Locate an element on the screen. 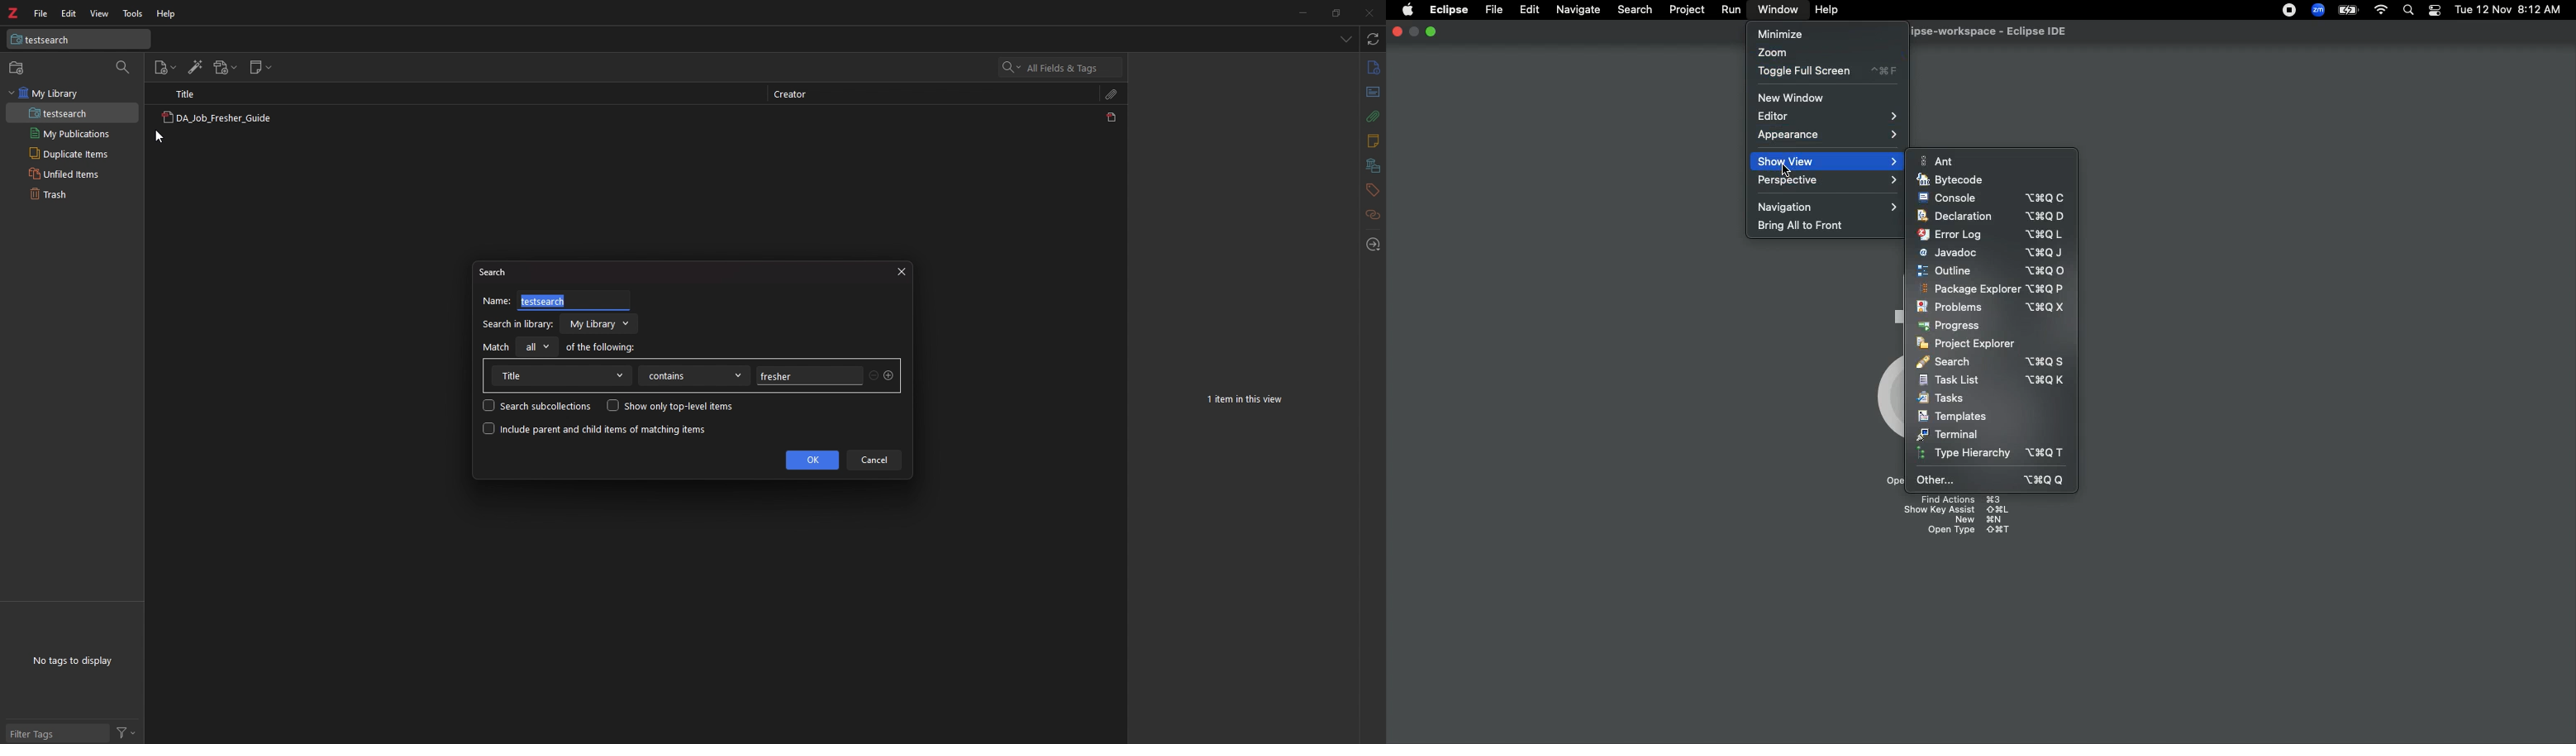 This screenshot has height=756, width=2576. title is located at coordinates (561, 376).